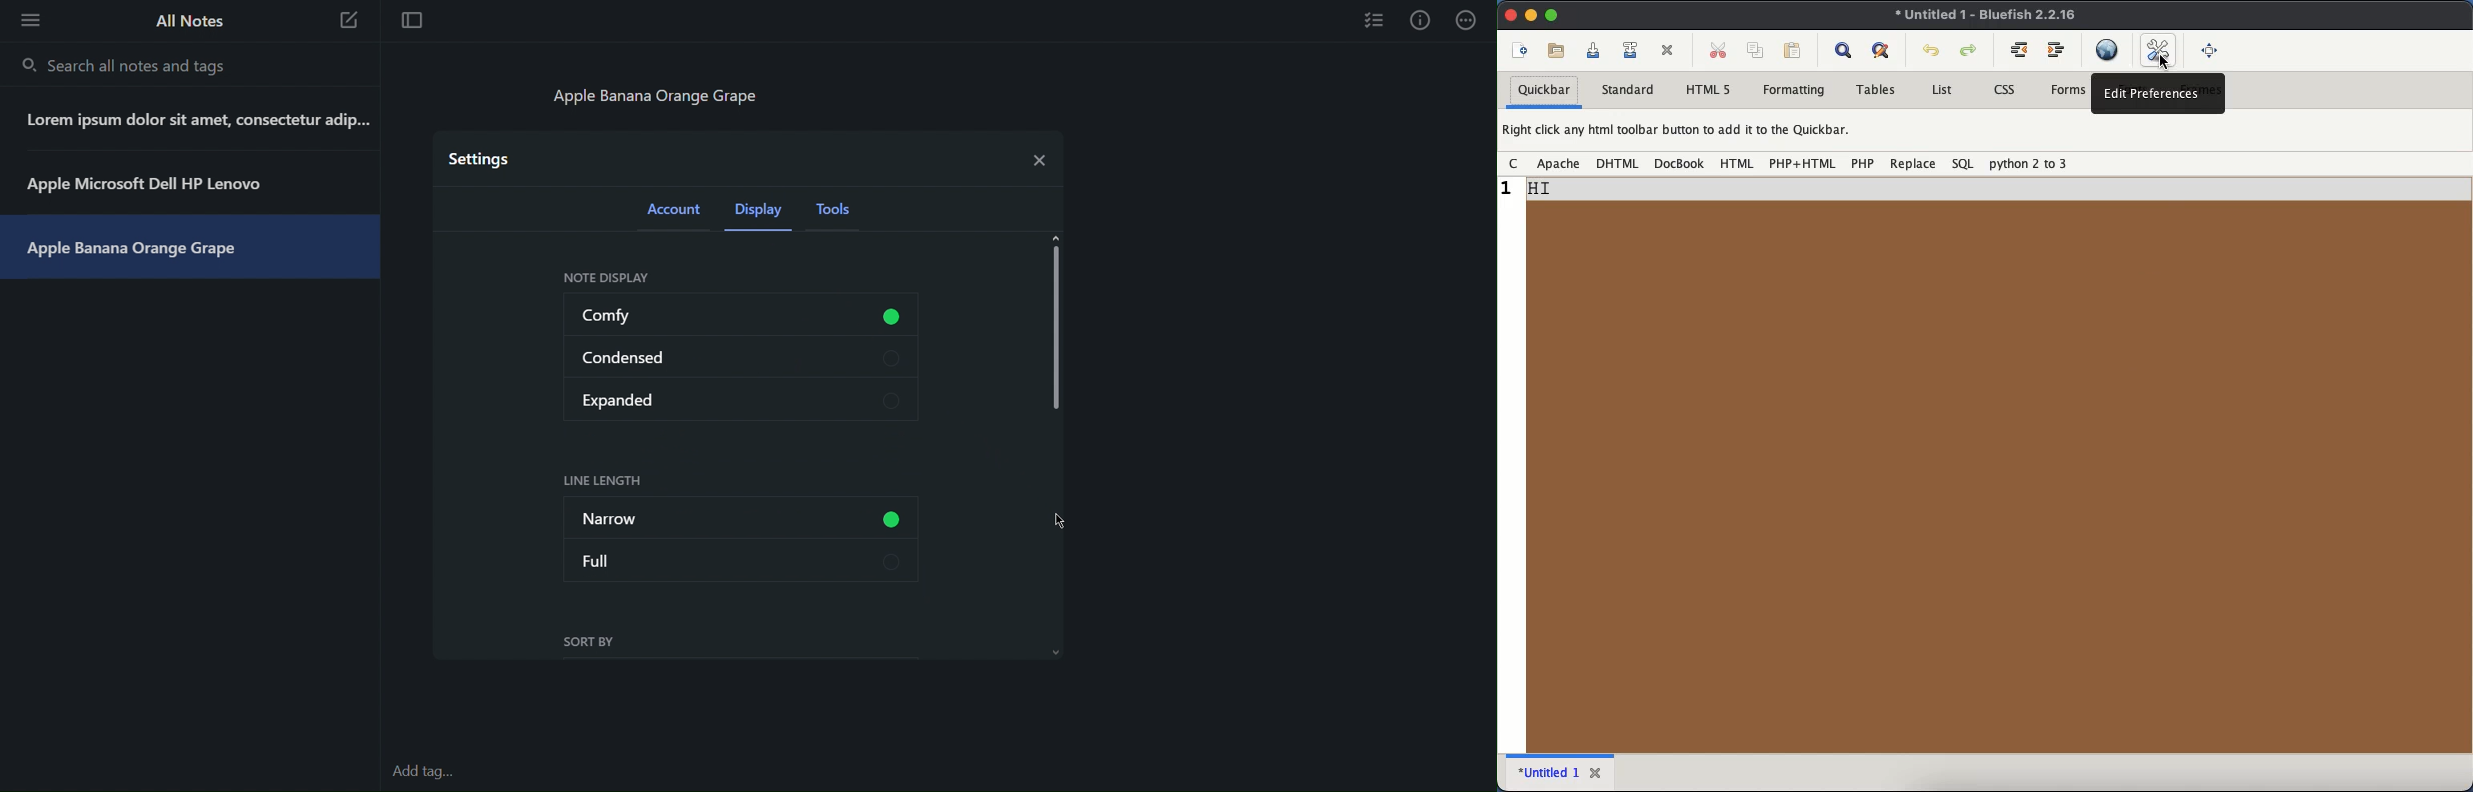 The image size is (2492, 812). What do you see at coordinates (1057, 650) in the screenshot?
I see `scroll down` at bounding box center [1057, 650].